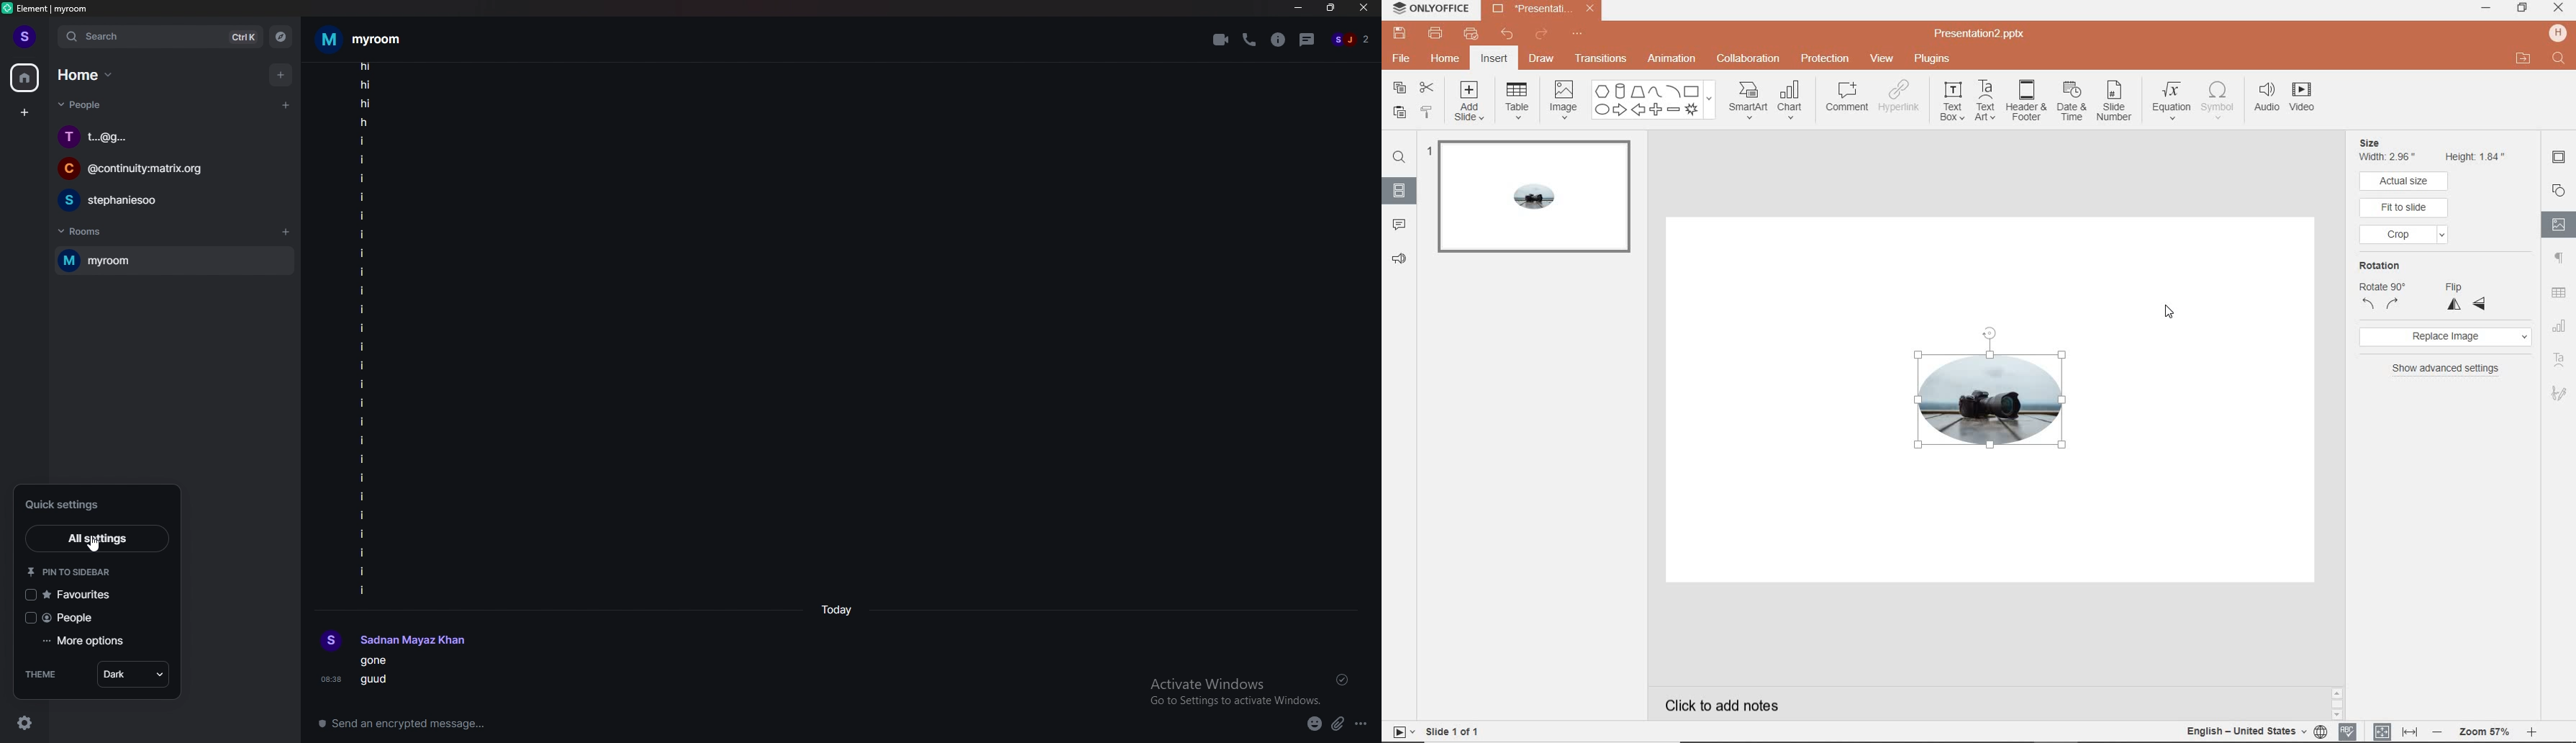 Image resolution: width=2576 pixels, height=756 pixels. Describe the element at coordinates (165, 170) in the screenshot. I see `chat` at that location.